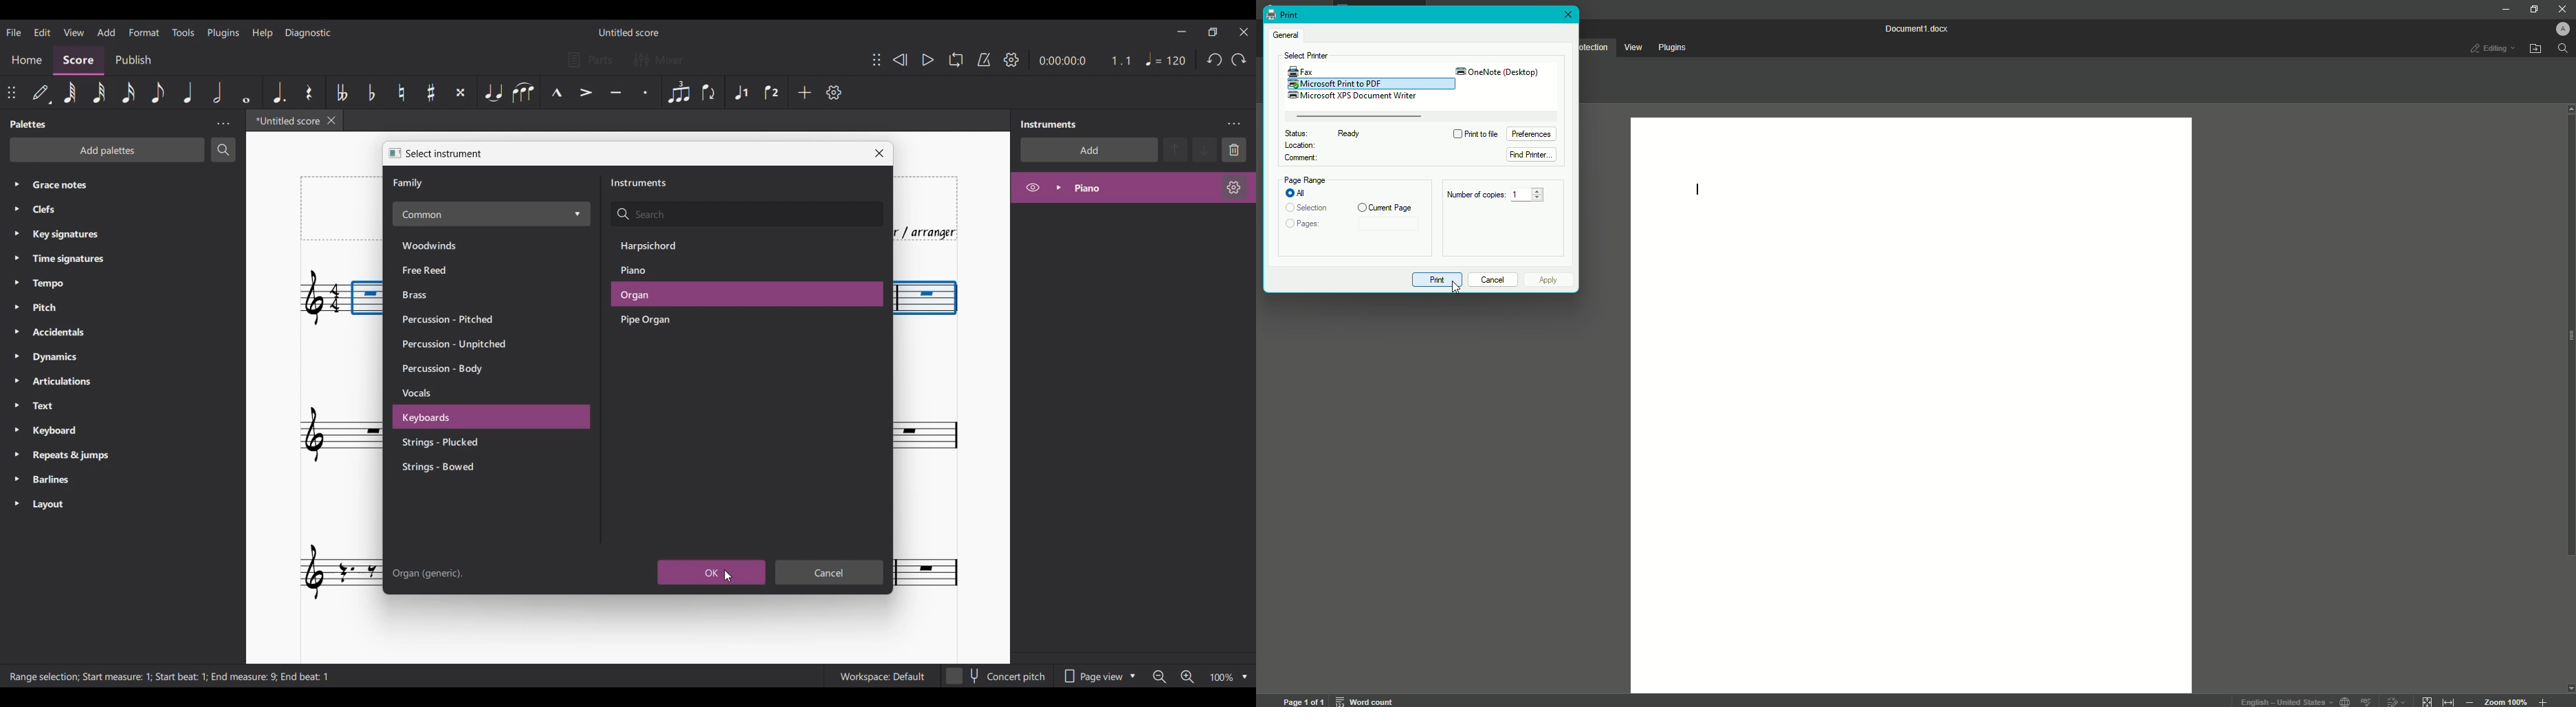 The image size is (2576, 728). Describe the element at coordinates (2368, 701) in the screenshot. I see `spell check` at that location.